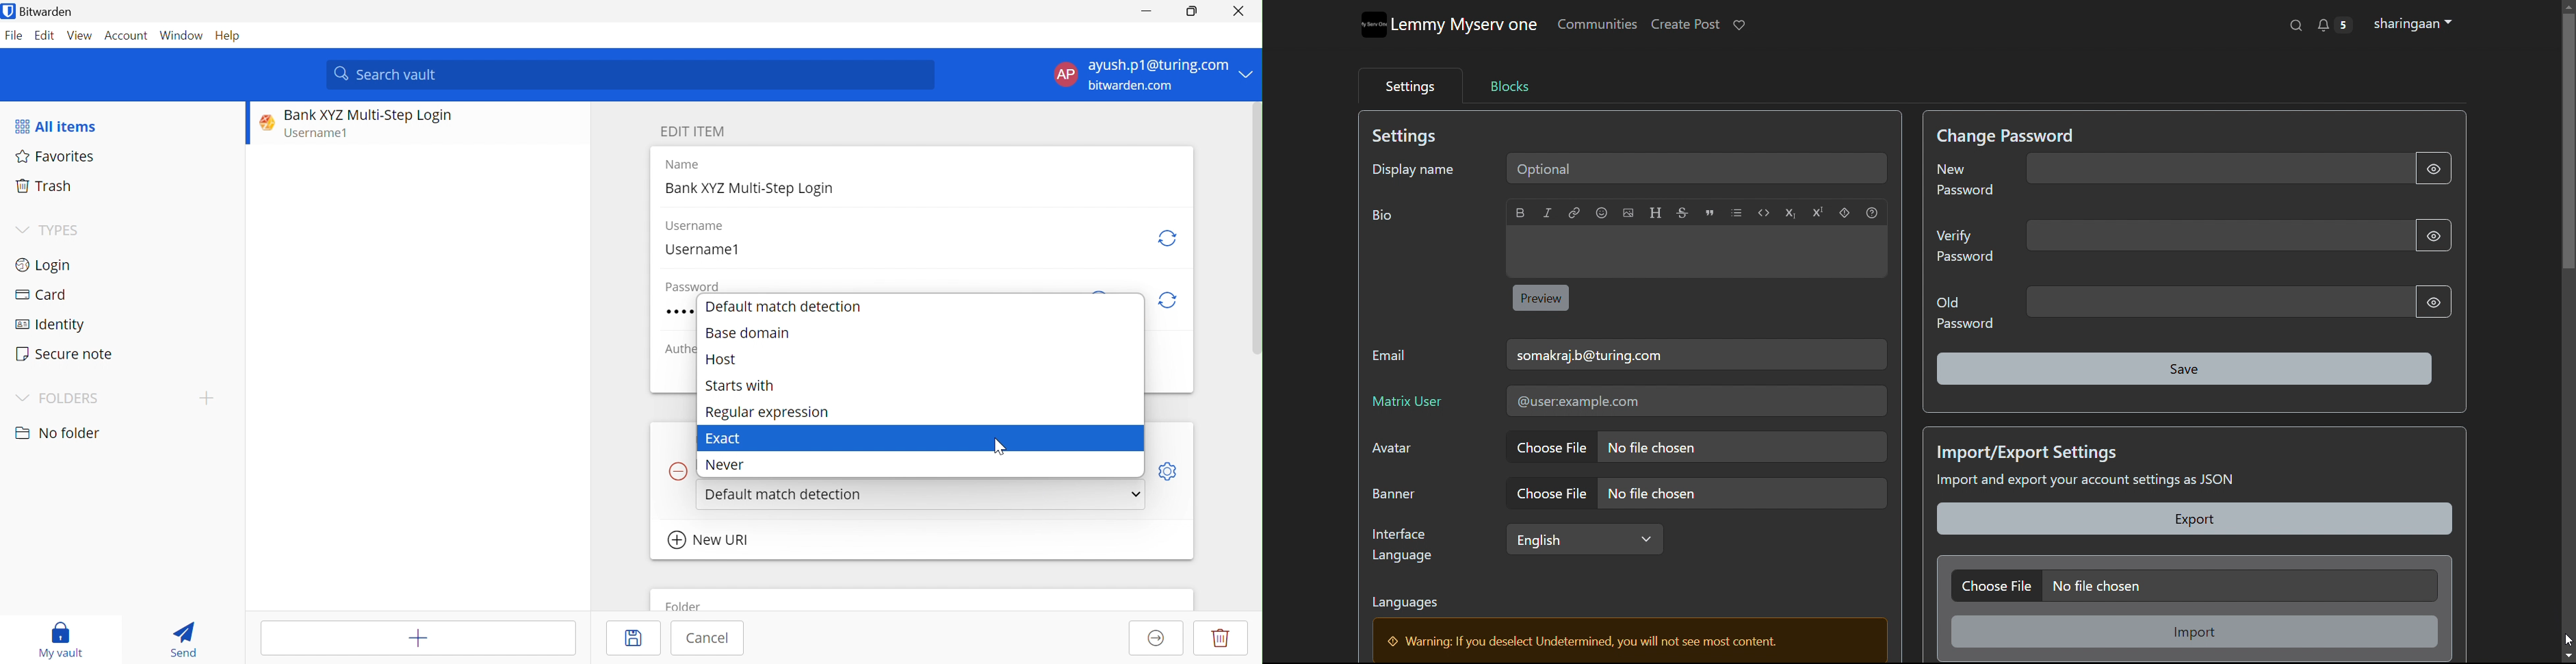 This screenshot has width=2576, height=672. I want to click on subscript, so click(1791, 214).